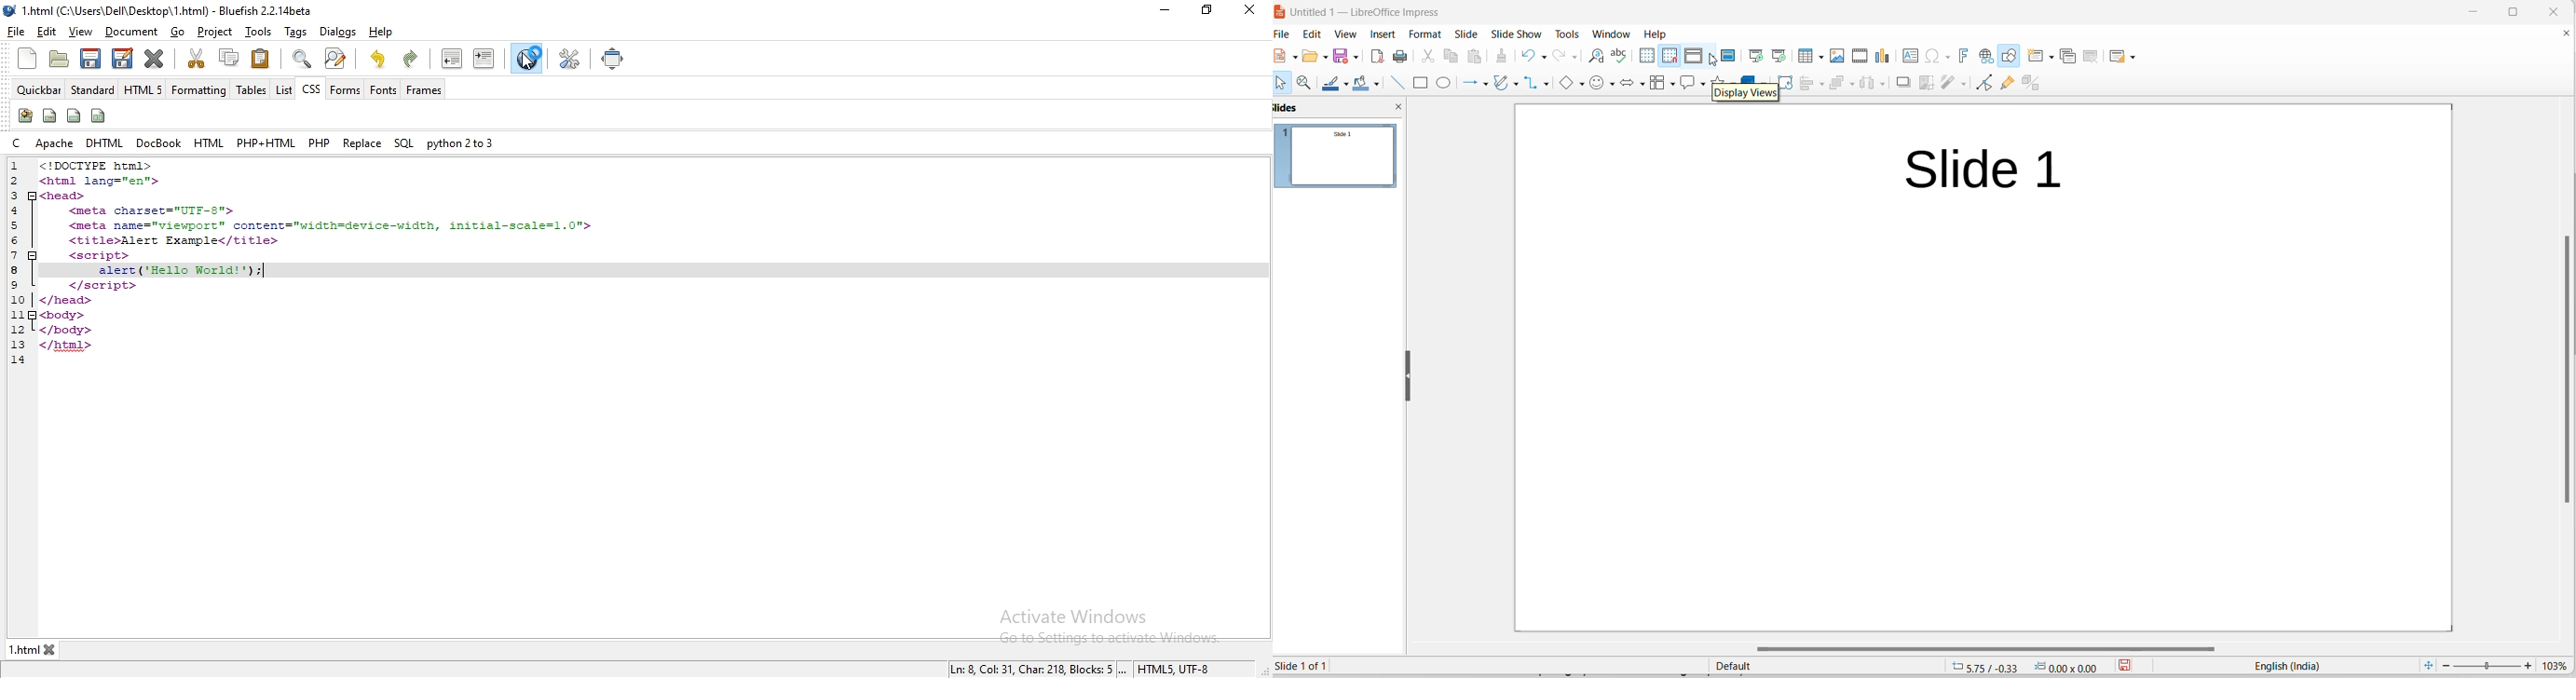 The height and width of the screenshot is (700, 2576). What do you see at coordinates (618, 60) in the screenshot?
I see `full screen` at bounding box center [618, 60].